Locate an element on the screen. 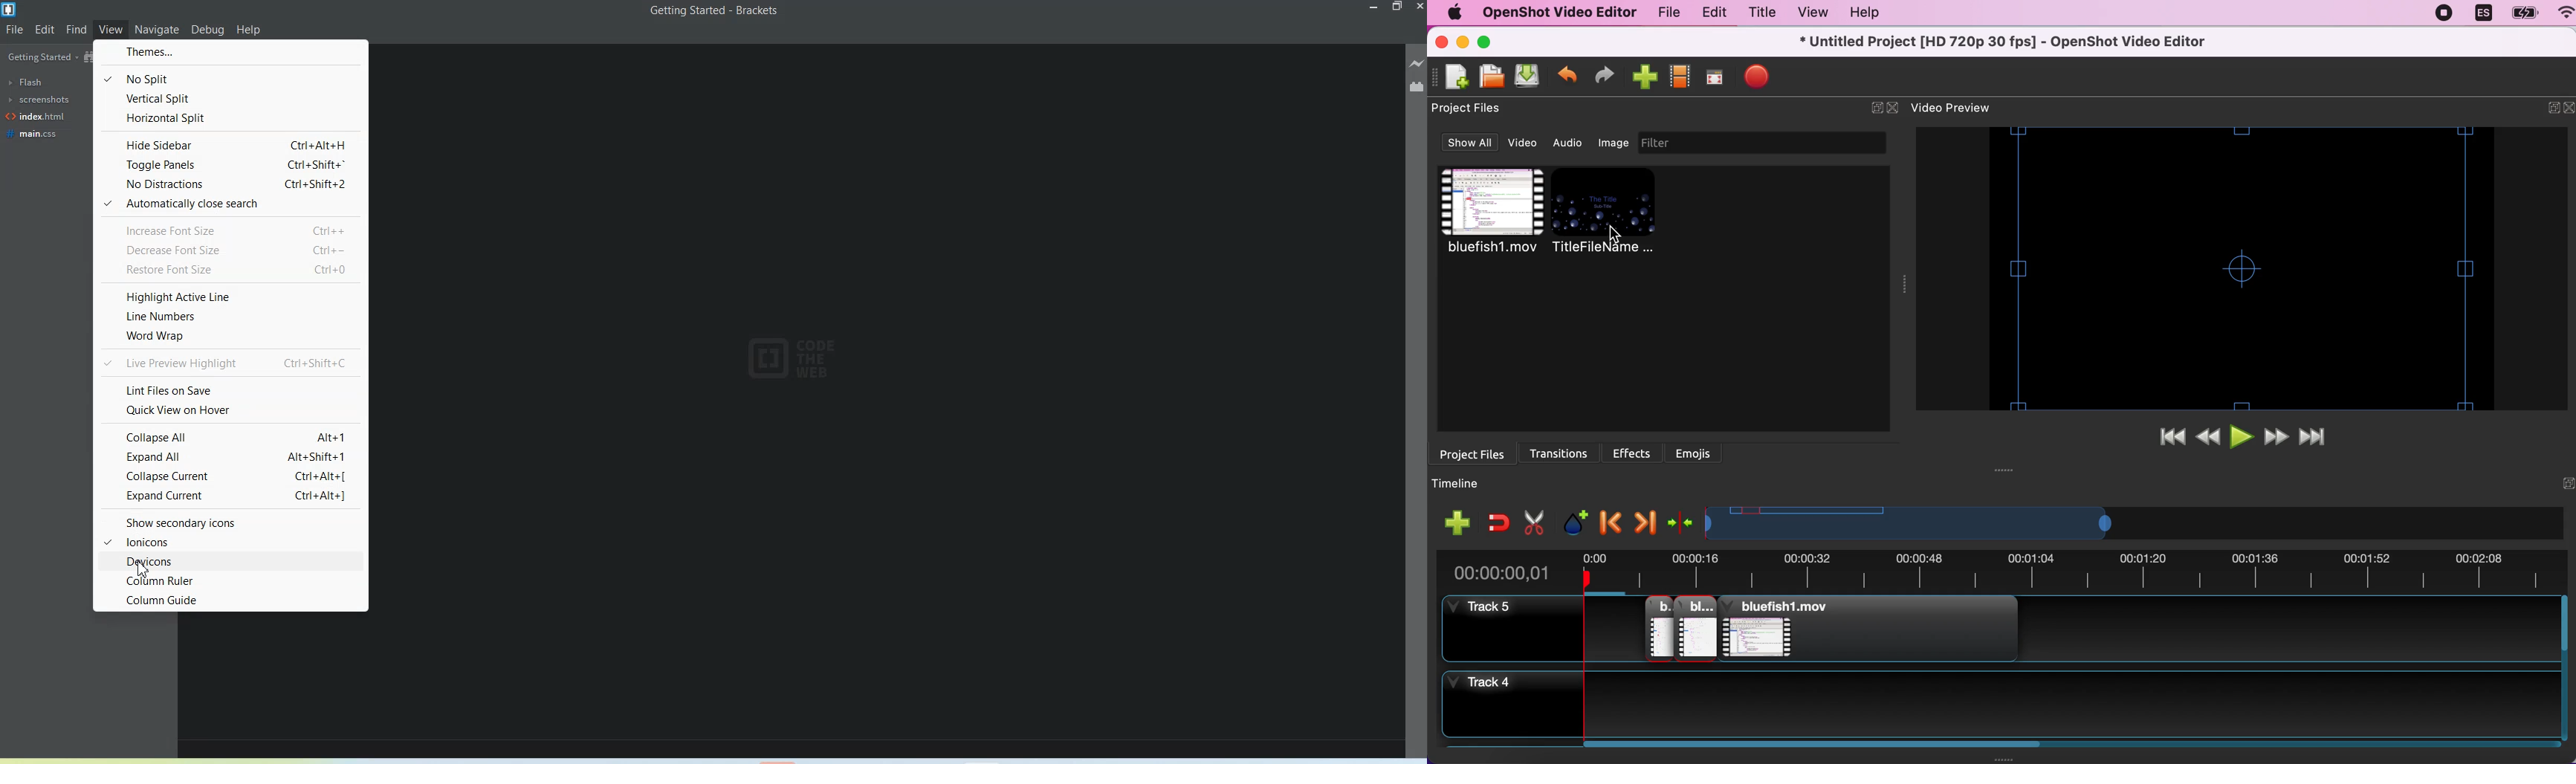  Expand Current is located at coordinates (231, 497).